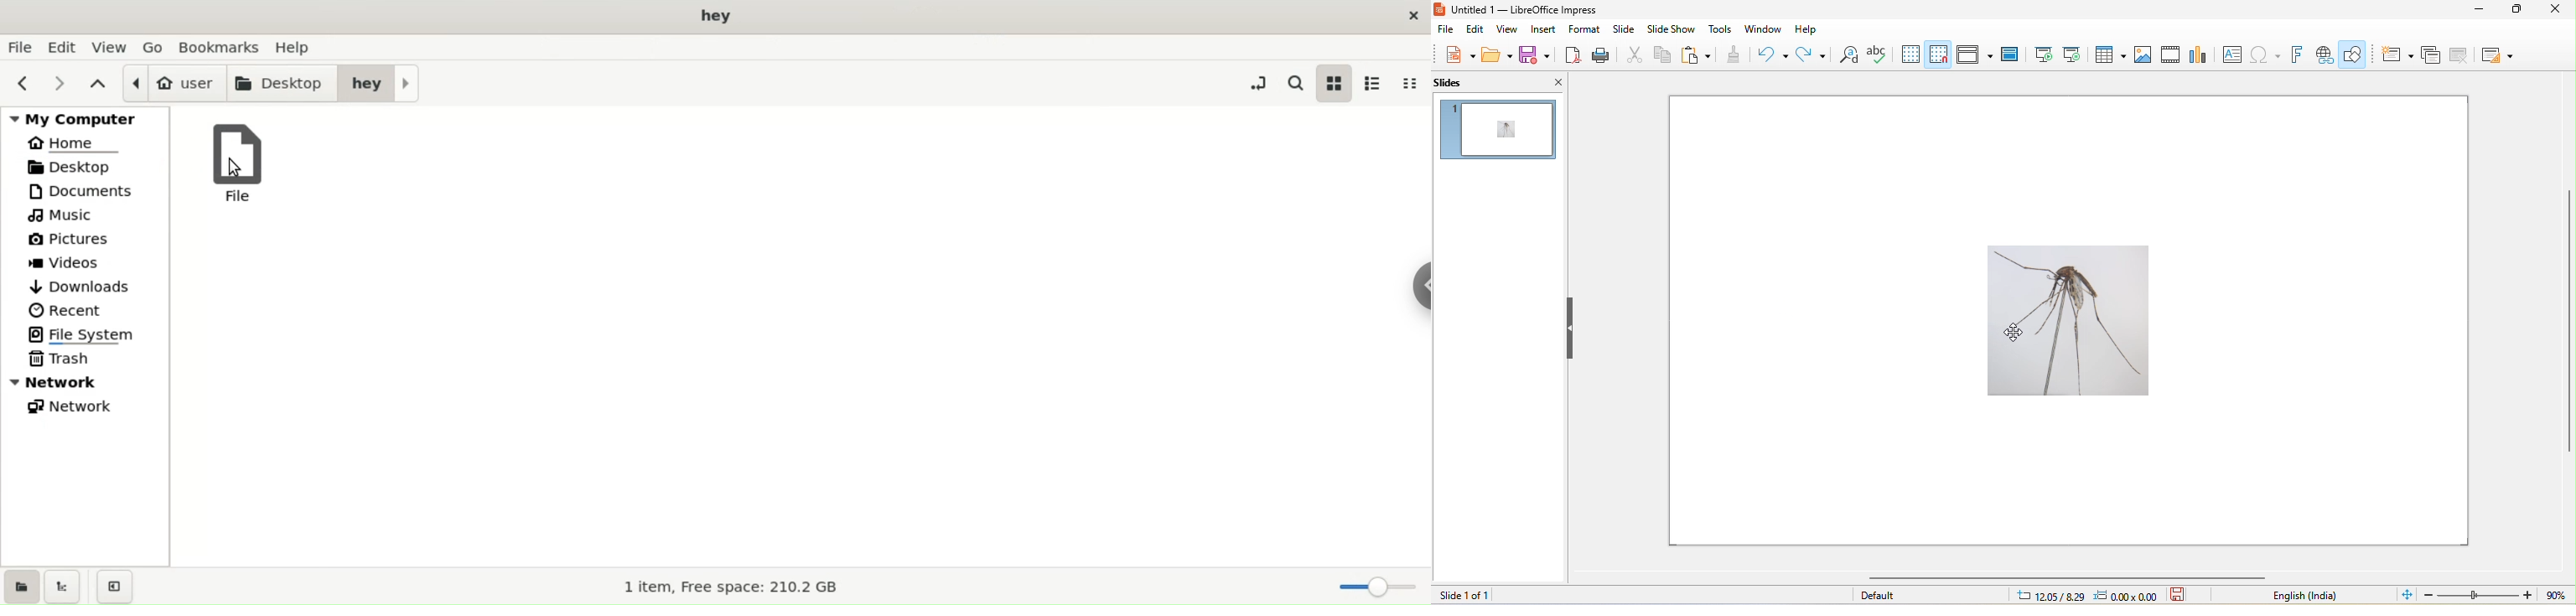  Describe the element at coordinates (1667, 54) in the screenshot. I see `copy` at that location.